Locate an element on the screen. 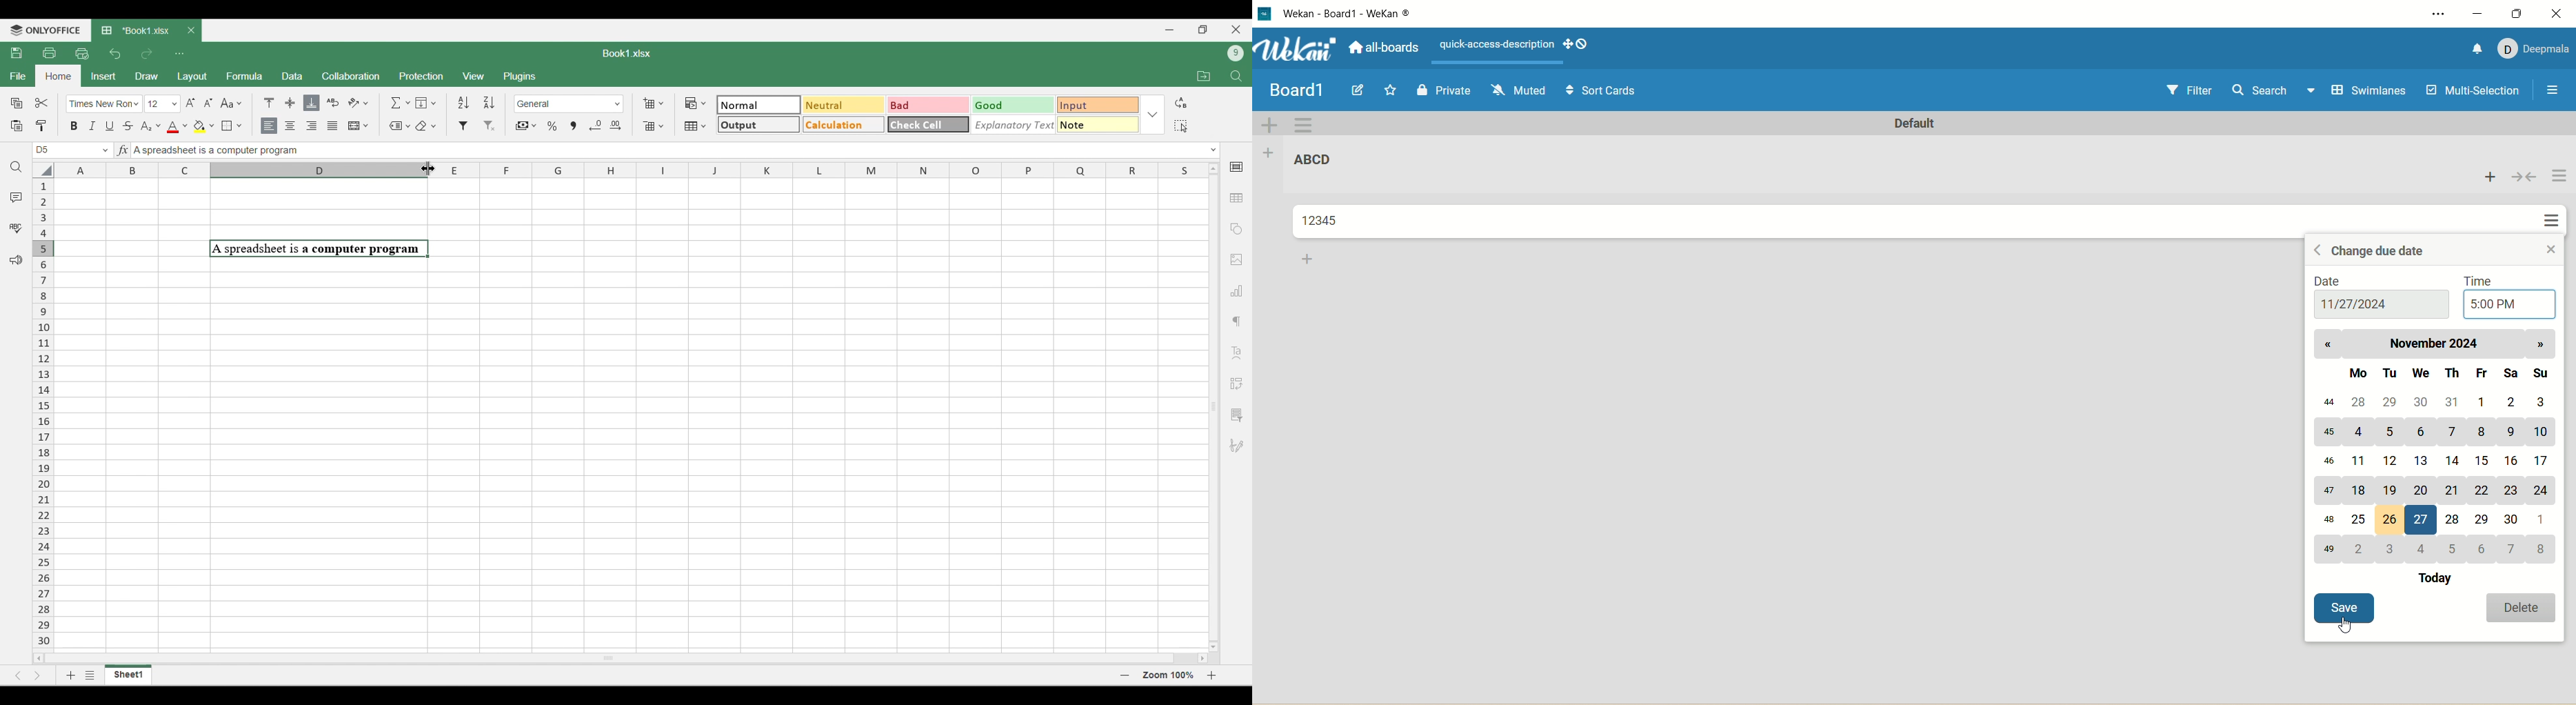 Image resolution: width=2576 pixels, height=728 pixels. Decrease decimal is located at coordinates (596, 125).